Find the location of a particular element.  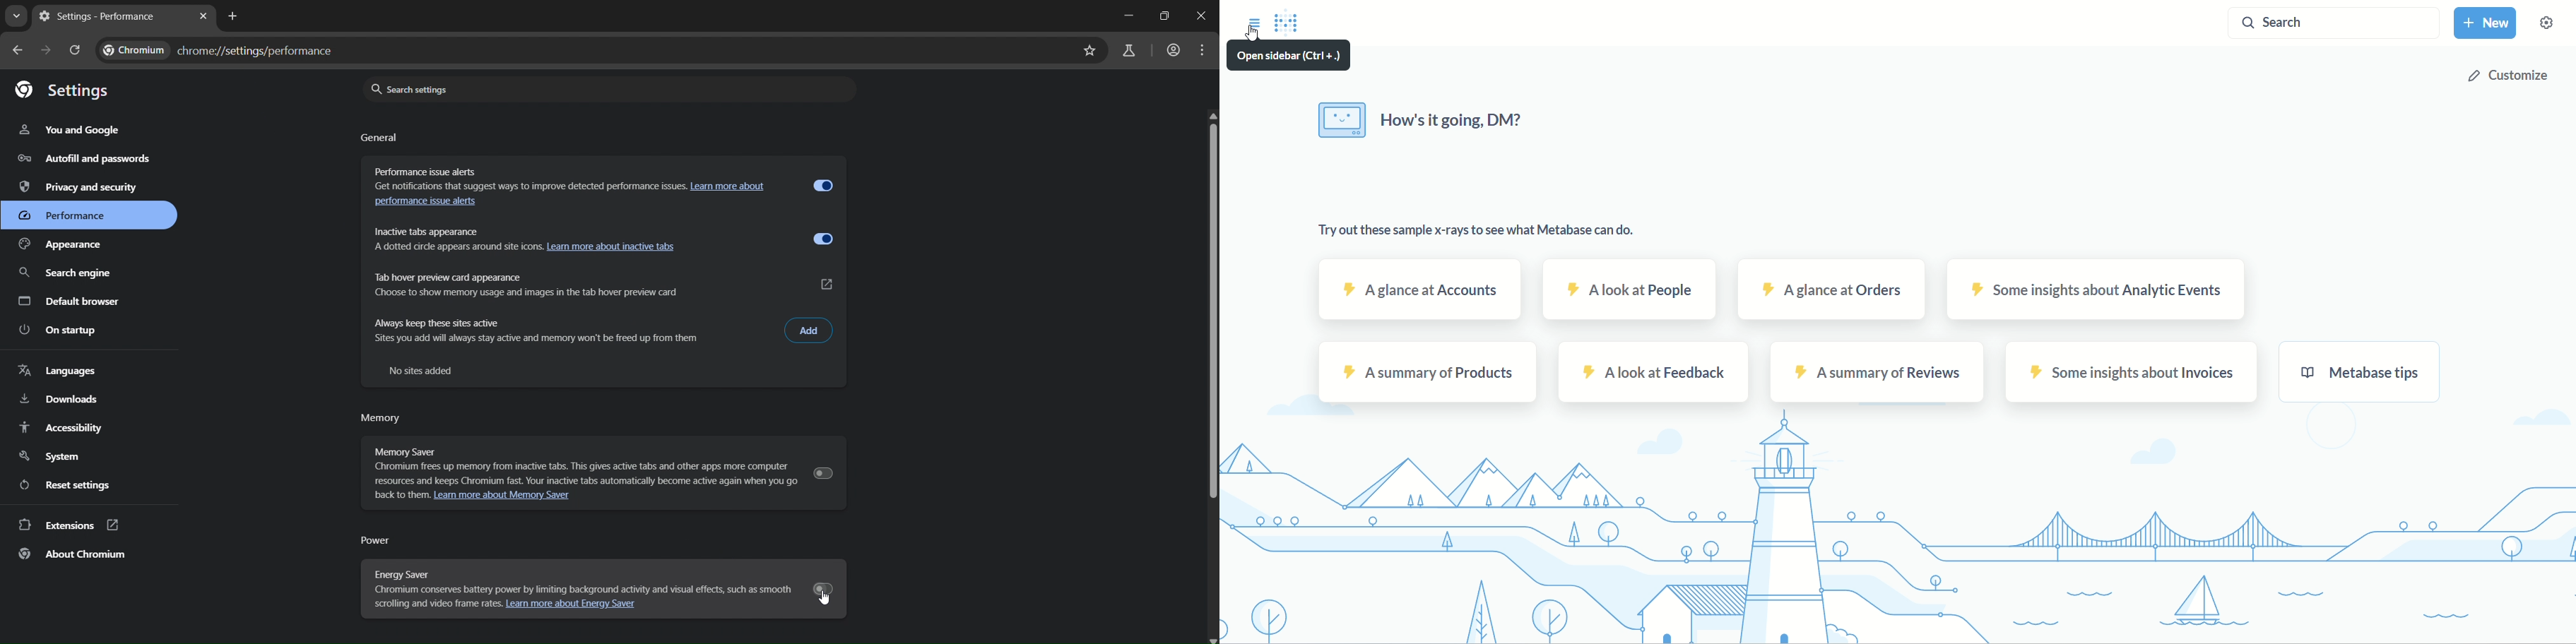

A look at People  is located at coordinates (1631, 290).